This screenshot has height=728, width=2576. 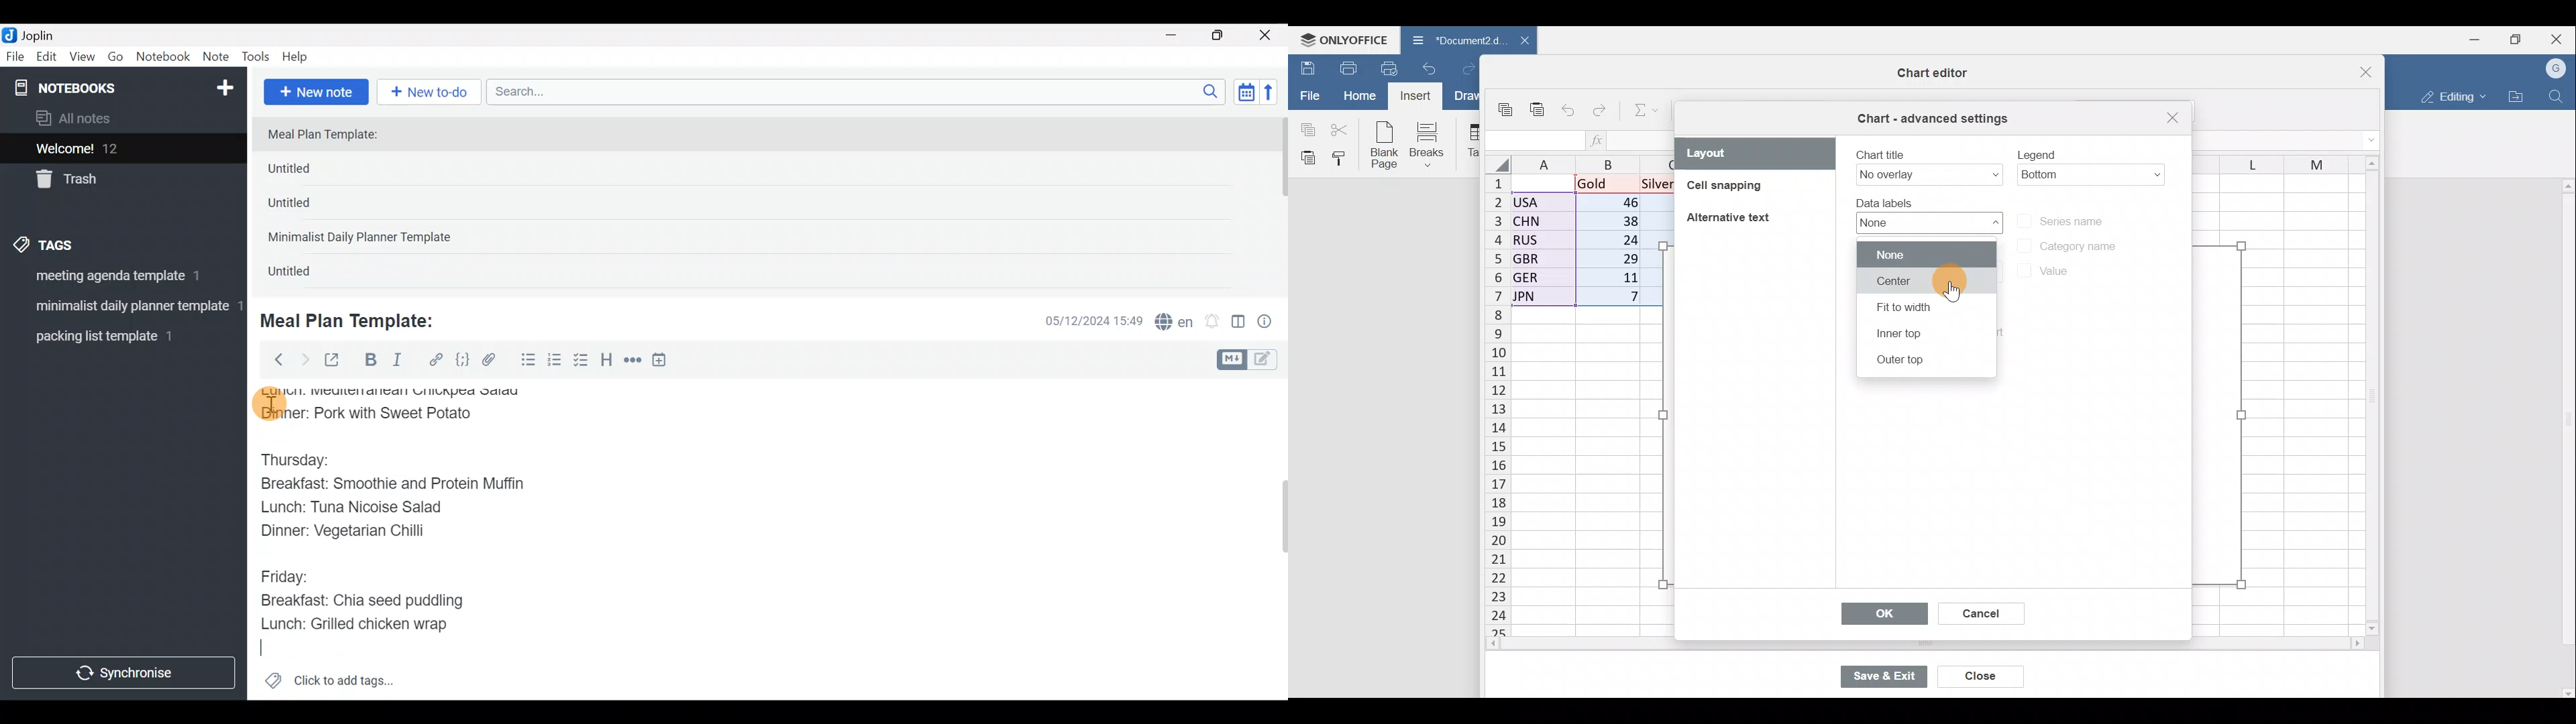 What do you see at coordinates (2092, 161) in the screenshot?
I see `Legend` at bounding box center [2092, 161].